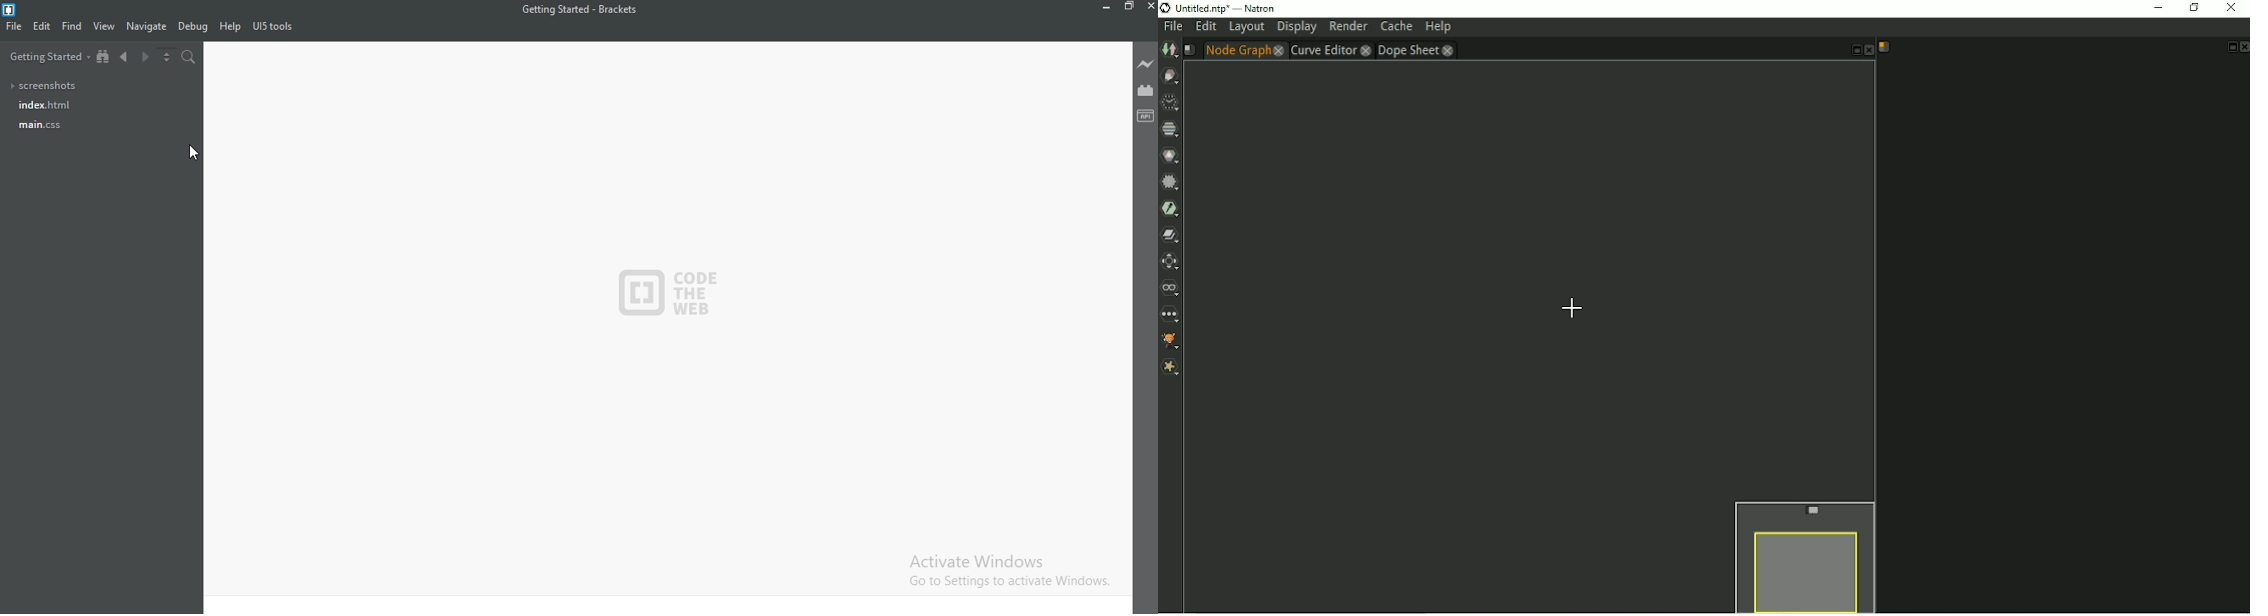 This screenshot has height=616, width=2268. I want to click on Close, so click(1150, 6).